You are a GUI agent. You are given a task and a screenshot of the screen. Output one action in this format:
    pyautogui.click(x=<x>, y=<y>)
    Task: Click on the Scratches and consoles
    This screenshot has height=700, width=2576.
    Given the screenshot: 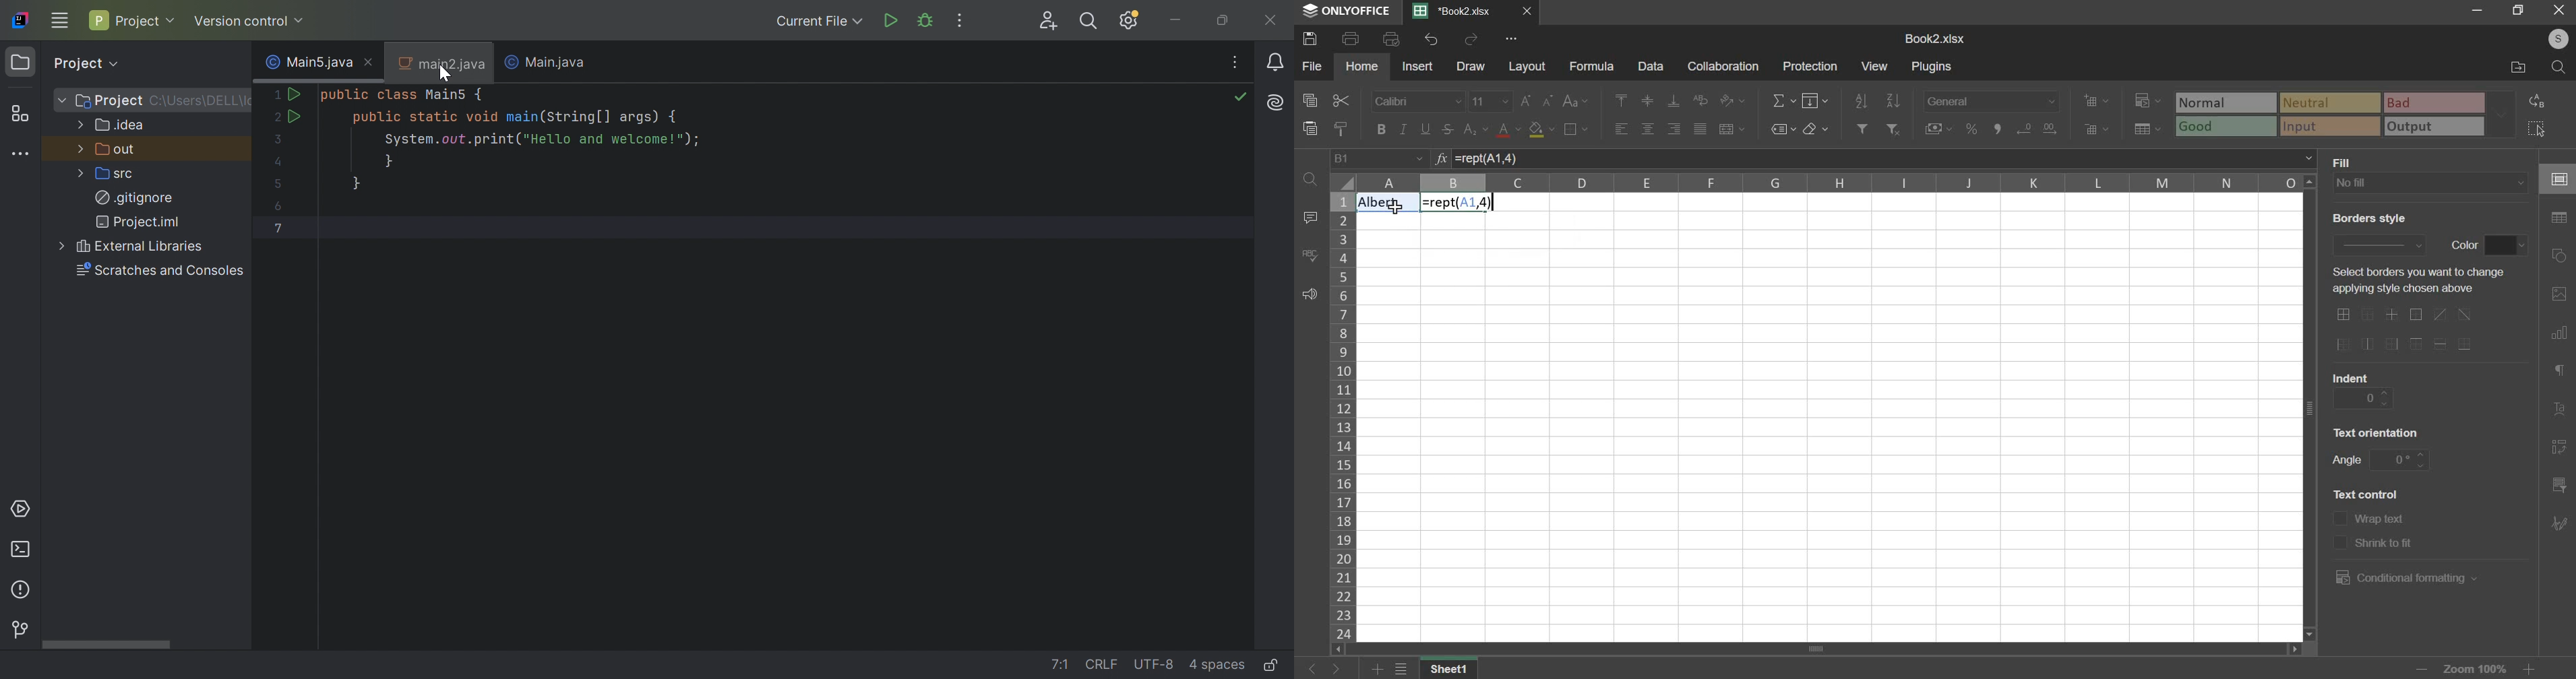 What is the action you would take?
    pyautogui.click(x=162, y=270)
    